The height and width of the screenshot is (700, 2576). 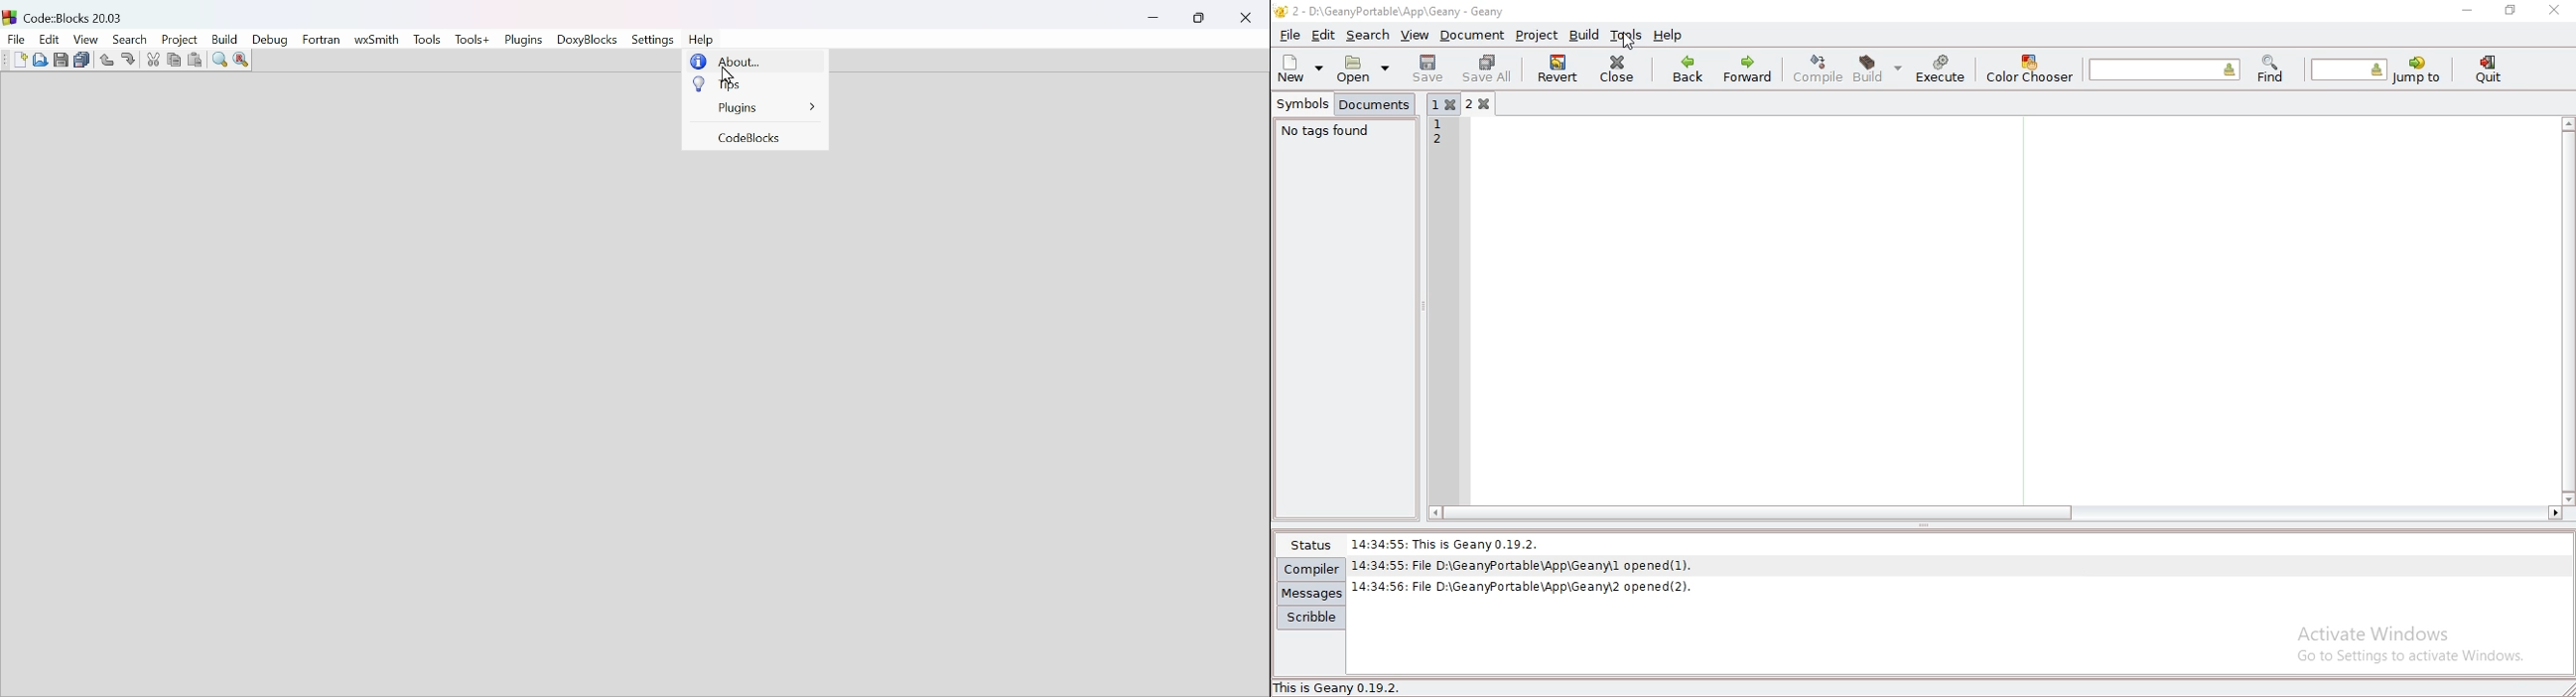 I want to click on file, so click(x=1291, y=33).